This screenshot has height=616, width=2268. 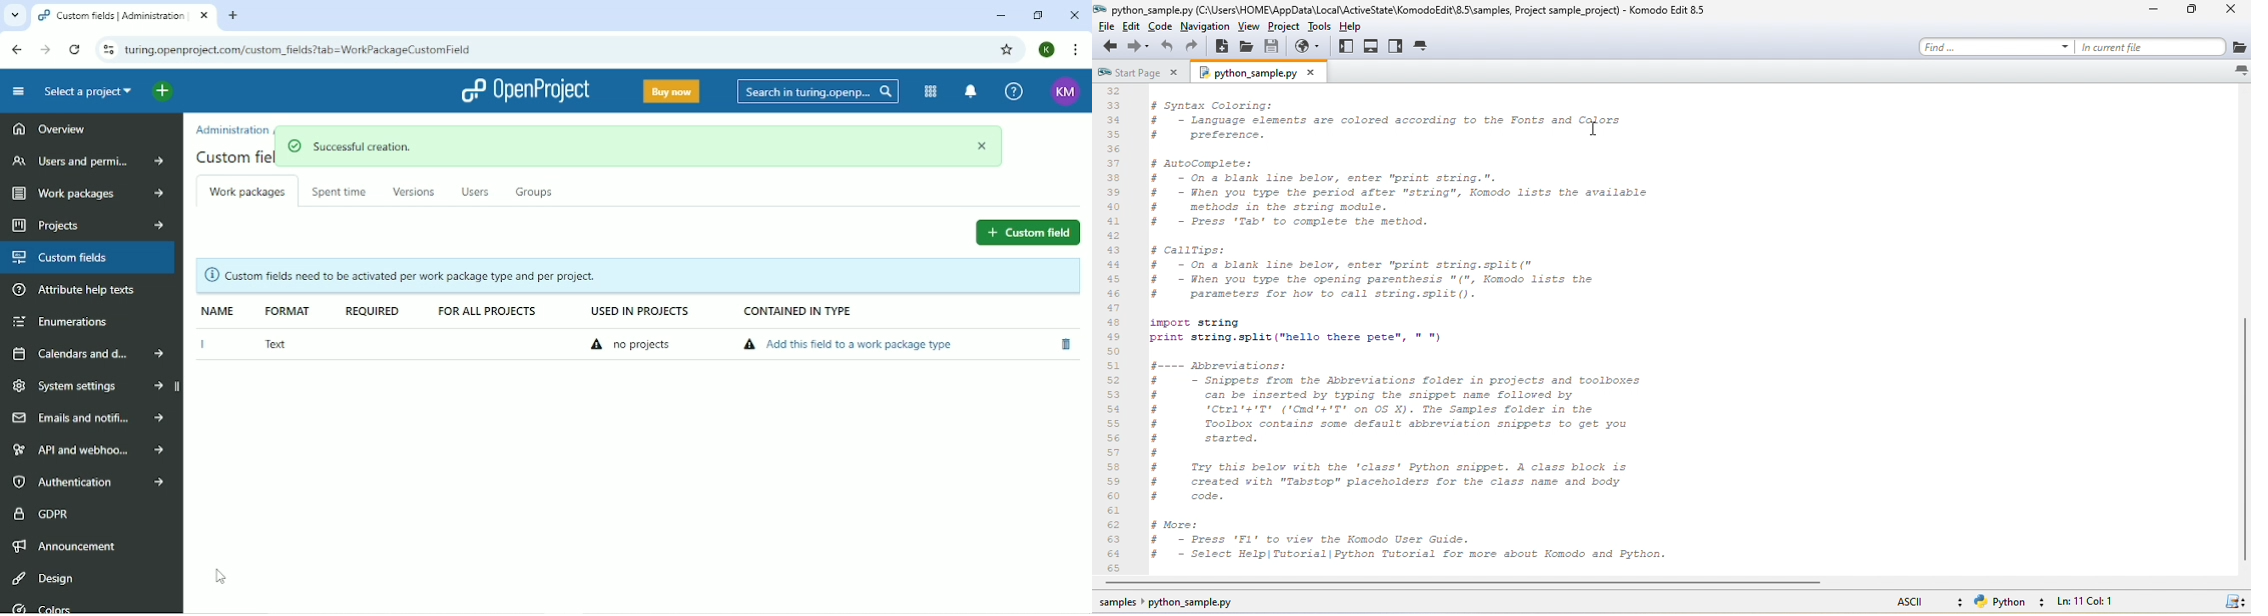 What do you see at coordinates (276, 344) in the screenshot?
I see `Text` at bounding box center [276, 344].